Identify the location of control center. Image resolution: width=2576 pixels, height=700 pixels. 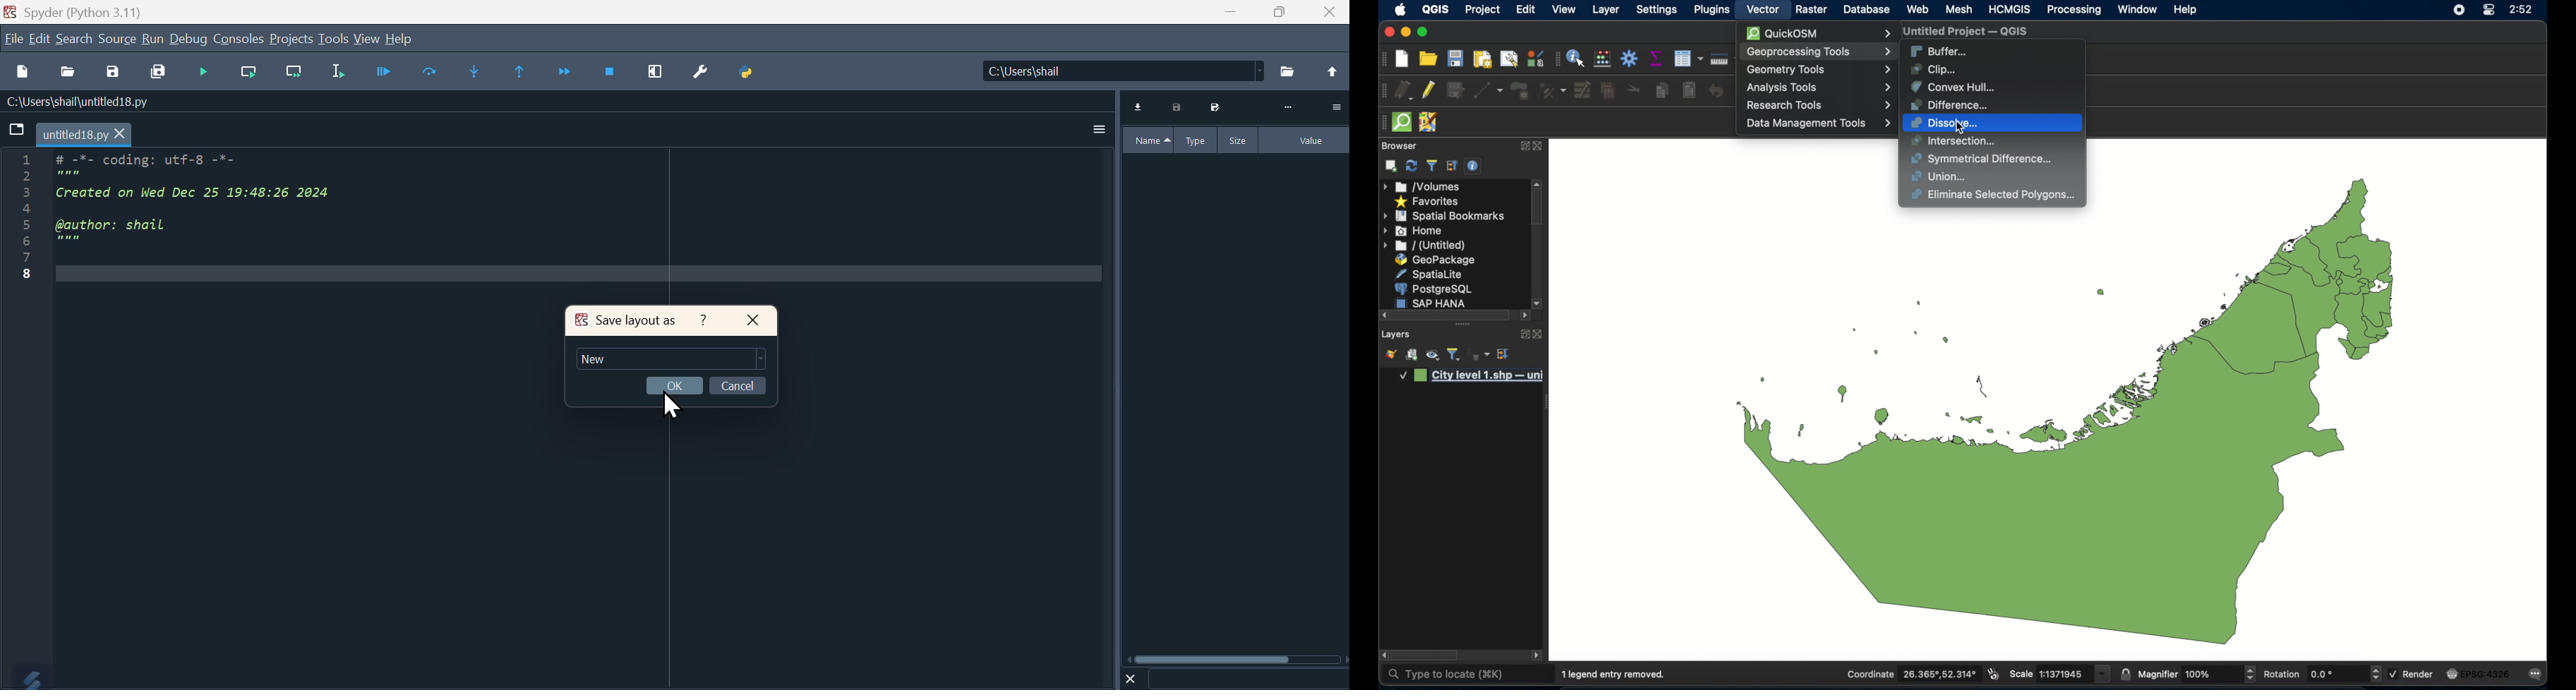
(2488, 10).